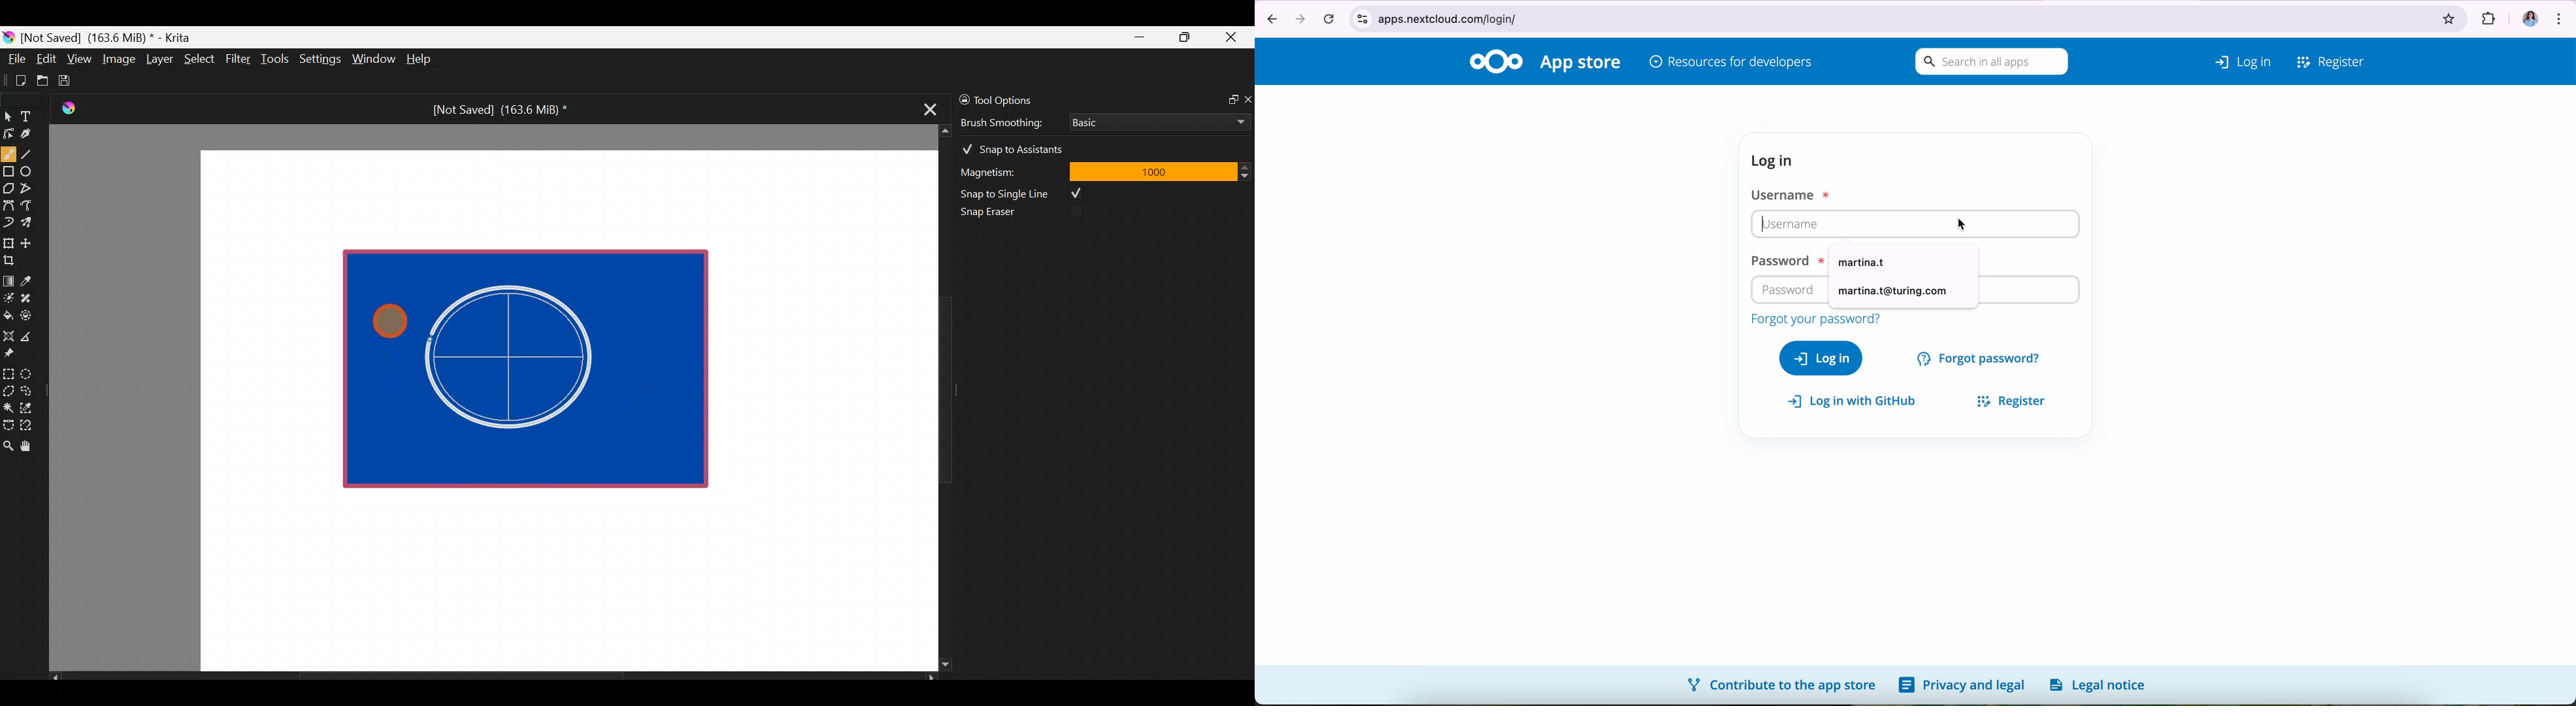 The image size is (2576, 728). Describe the element at coordinates (1784, 261) in the screenshot. I see `password ` at that location.